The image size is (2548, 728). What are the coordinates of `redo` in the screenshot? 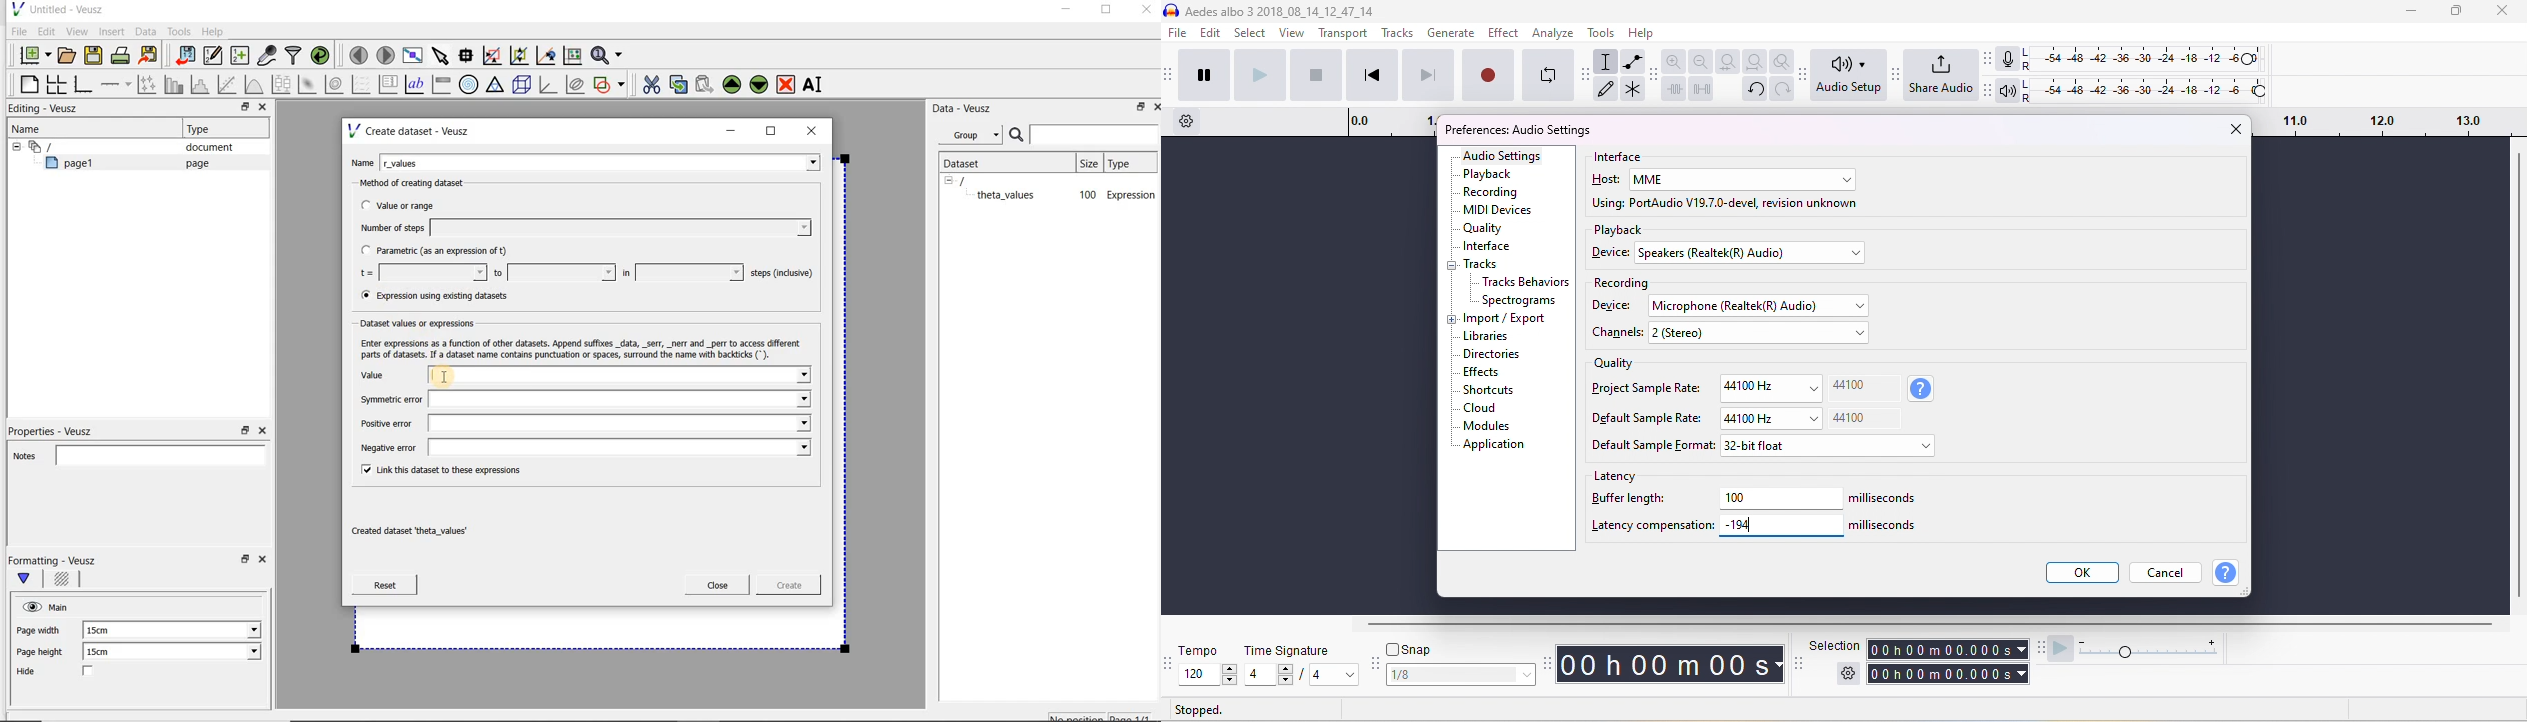 It's located at (1783, 89).